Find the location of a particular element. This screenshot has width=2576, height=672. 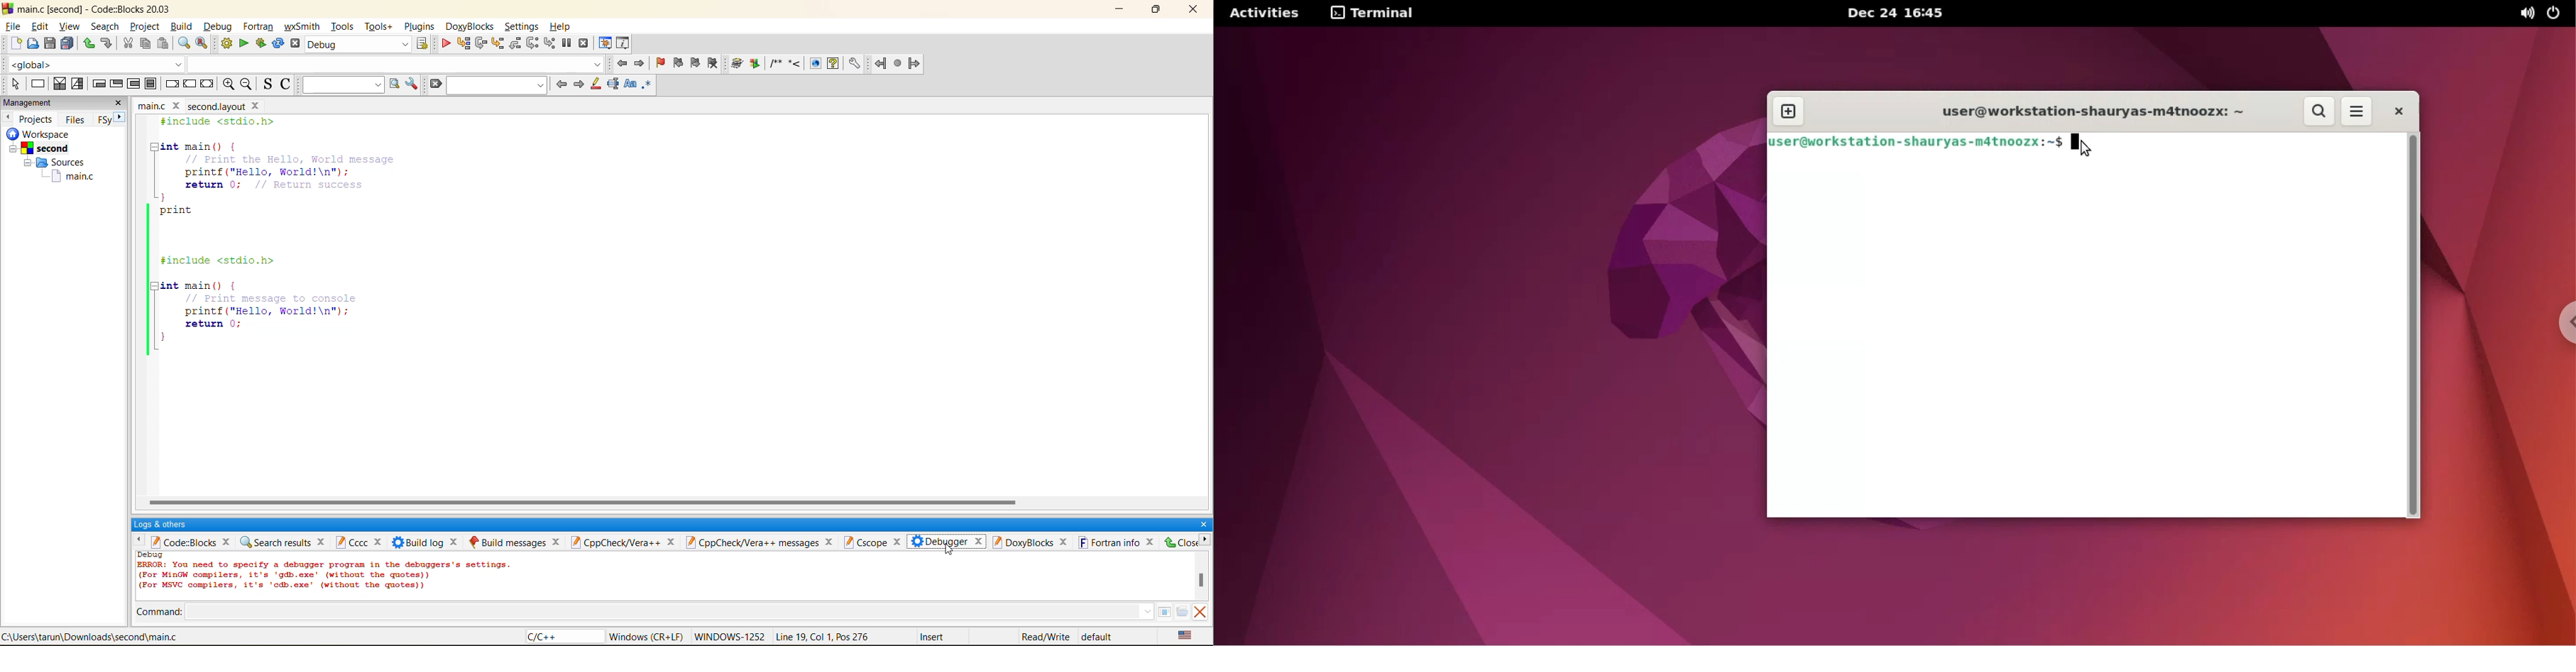

Cursor is located at coordinates (951, 551).